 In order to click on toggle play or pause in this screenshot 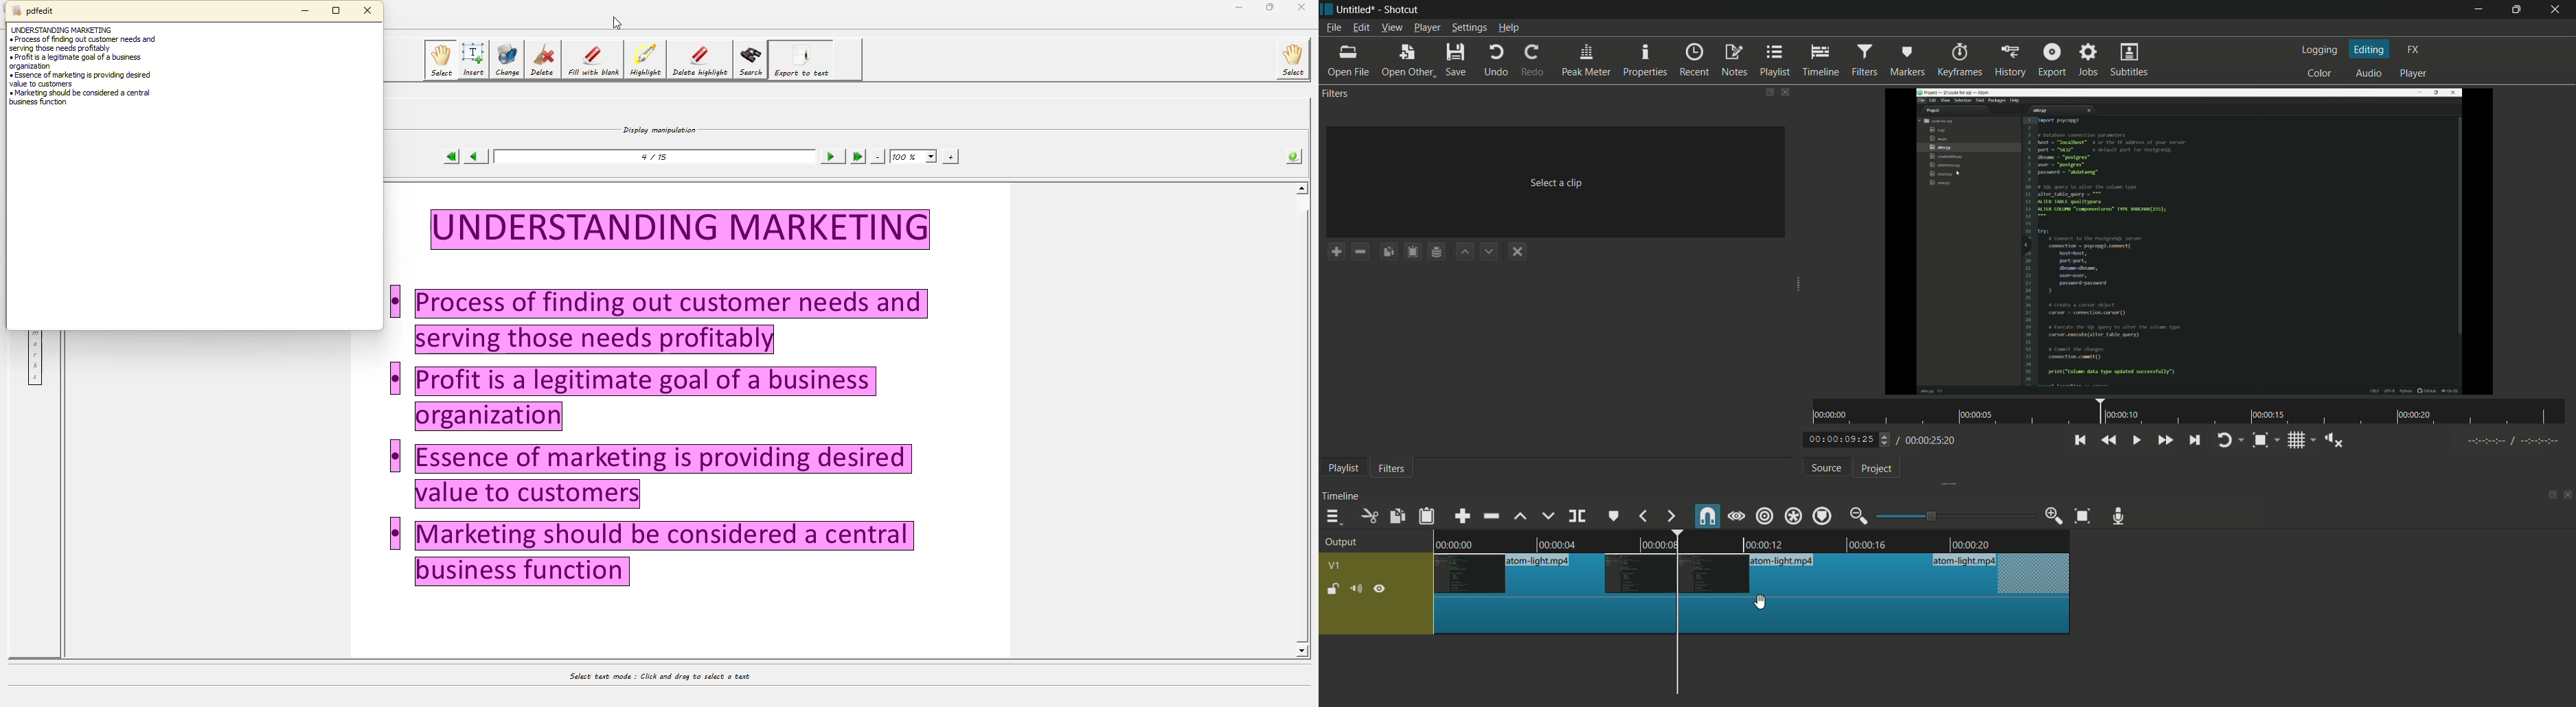, I will do `click(2135, 439)`.